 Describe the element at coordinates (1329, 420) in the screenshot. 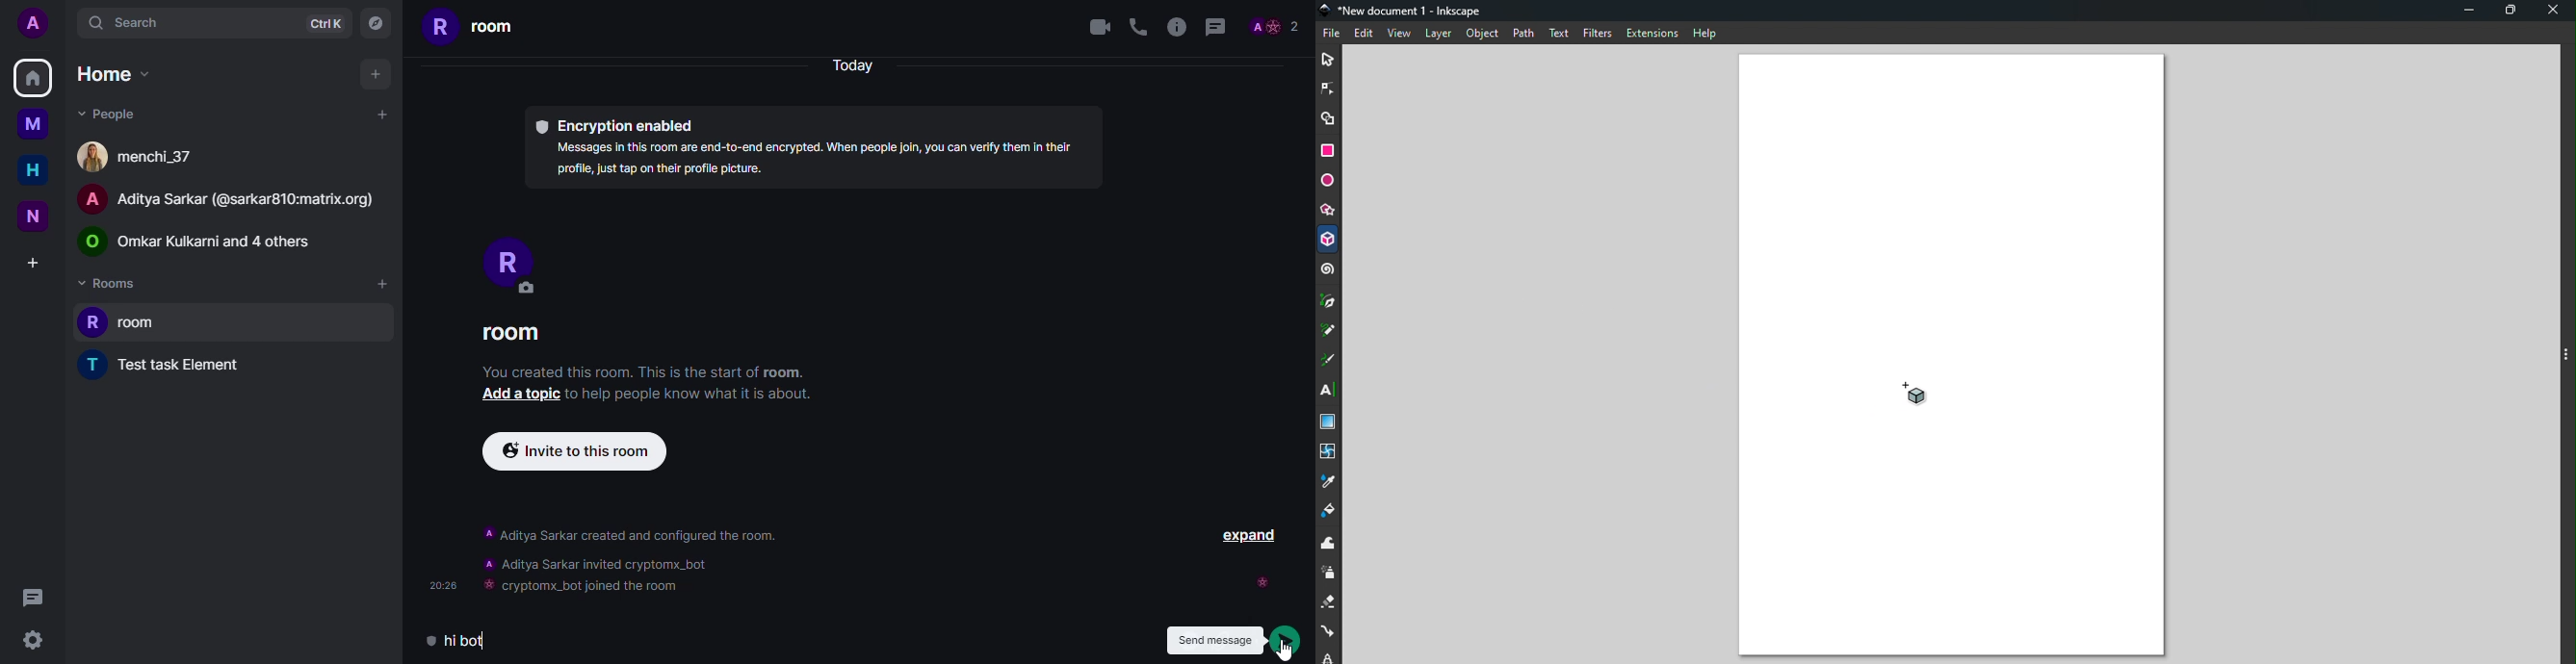

I see `Gradient tool` at that location.